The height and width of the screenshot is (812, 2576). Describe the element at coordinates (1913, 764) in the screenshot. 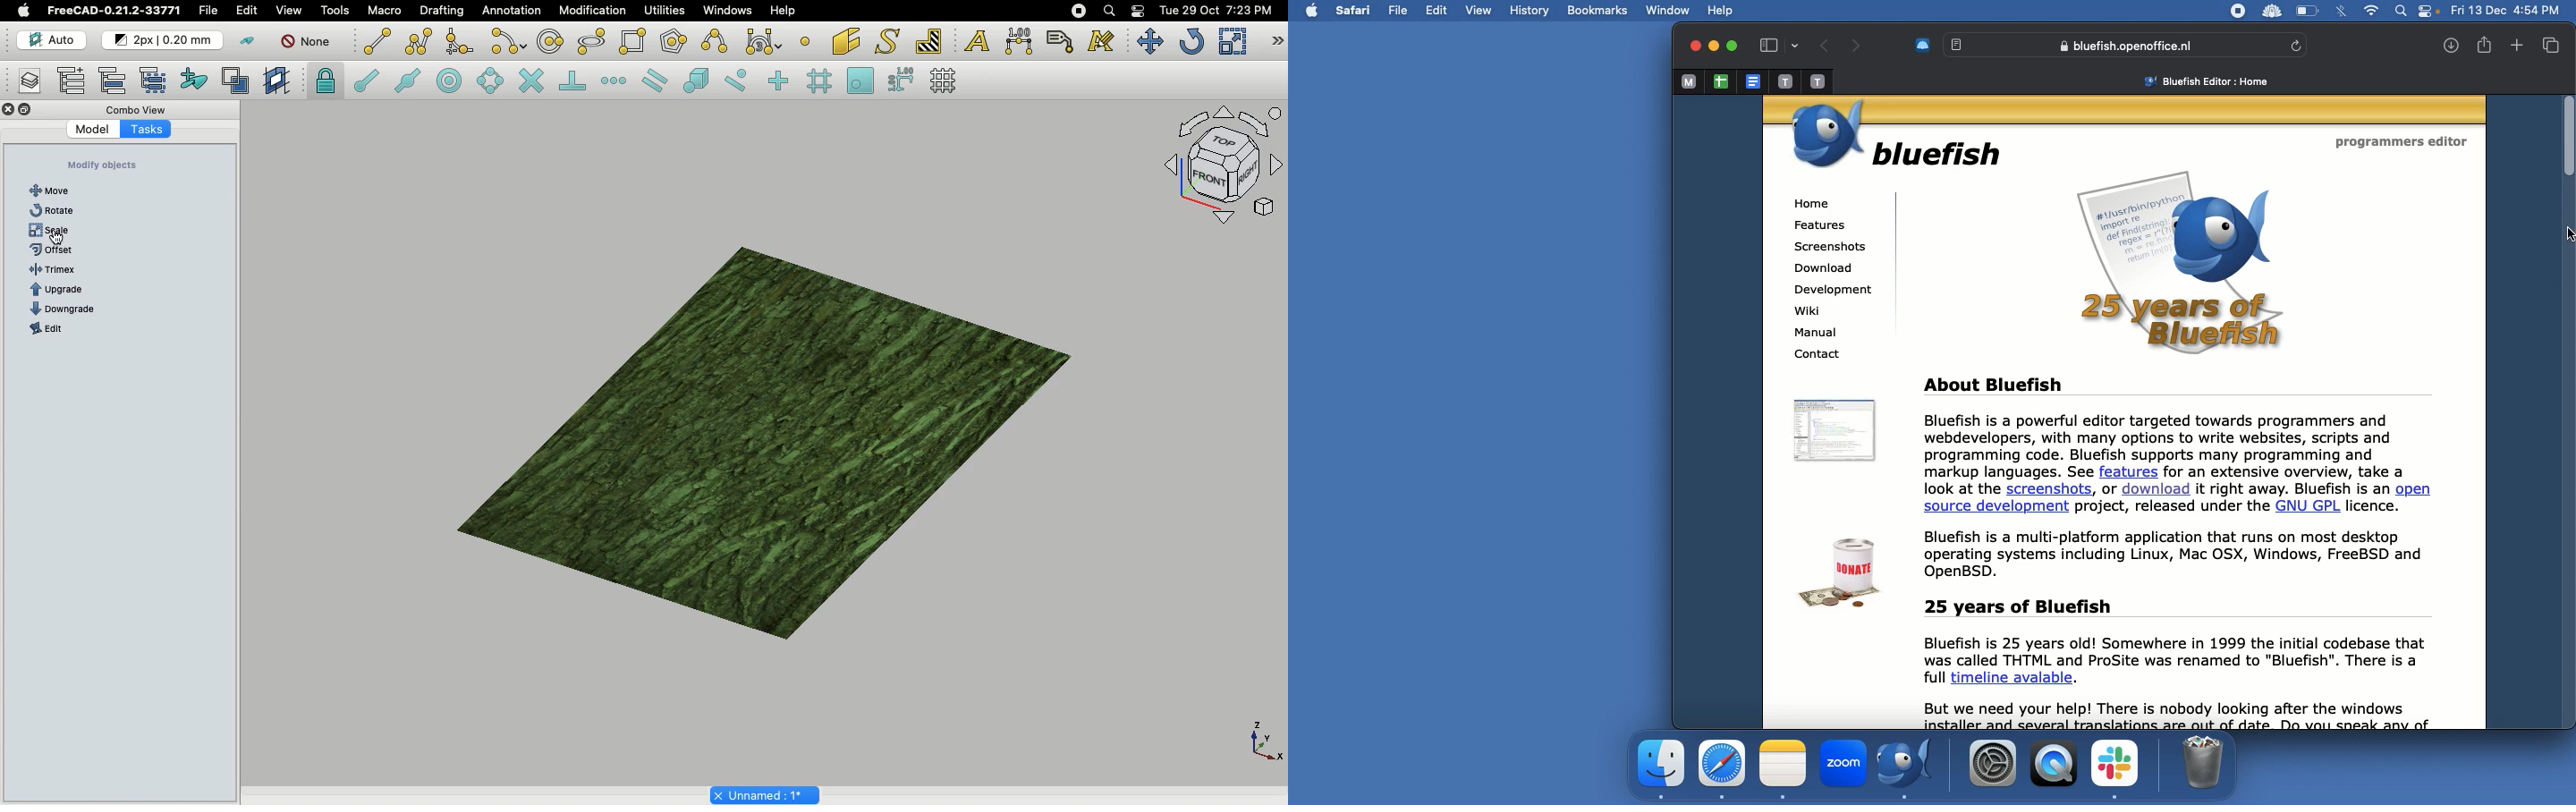

I see `Bluefish` at that location.